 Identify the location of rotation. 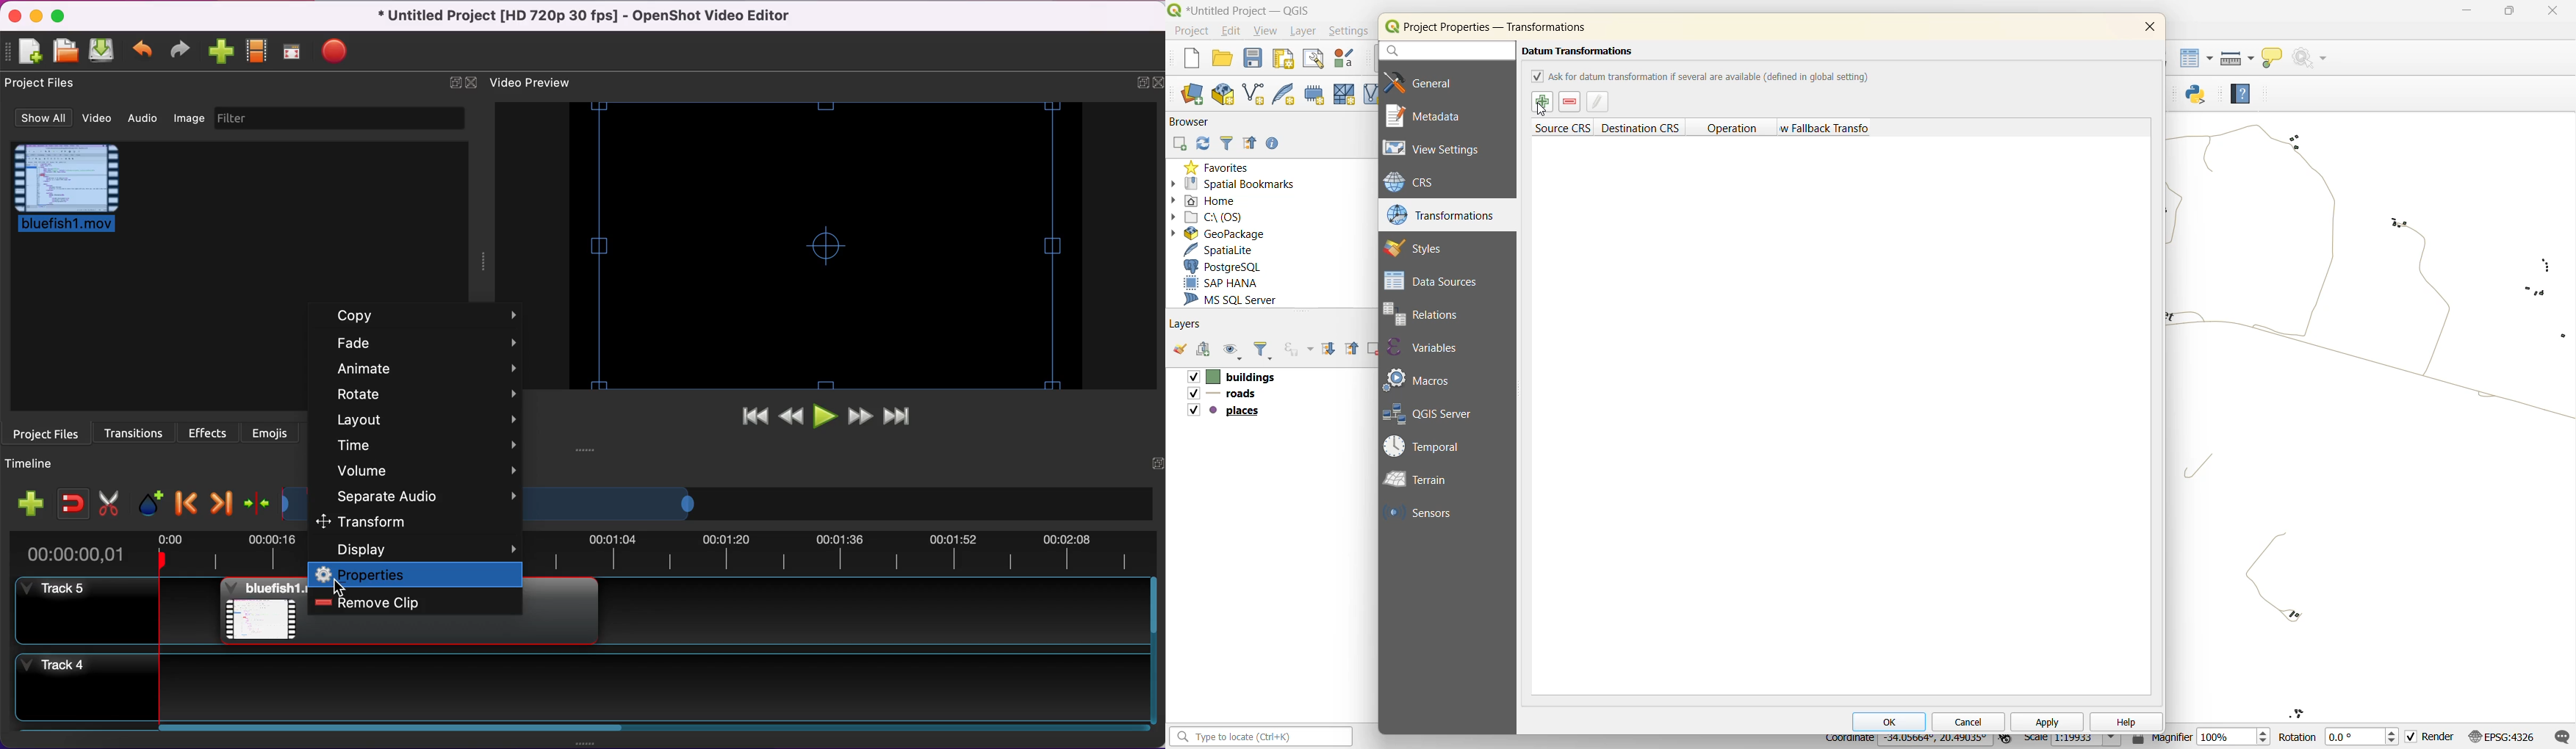
(2339, 737).